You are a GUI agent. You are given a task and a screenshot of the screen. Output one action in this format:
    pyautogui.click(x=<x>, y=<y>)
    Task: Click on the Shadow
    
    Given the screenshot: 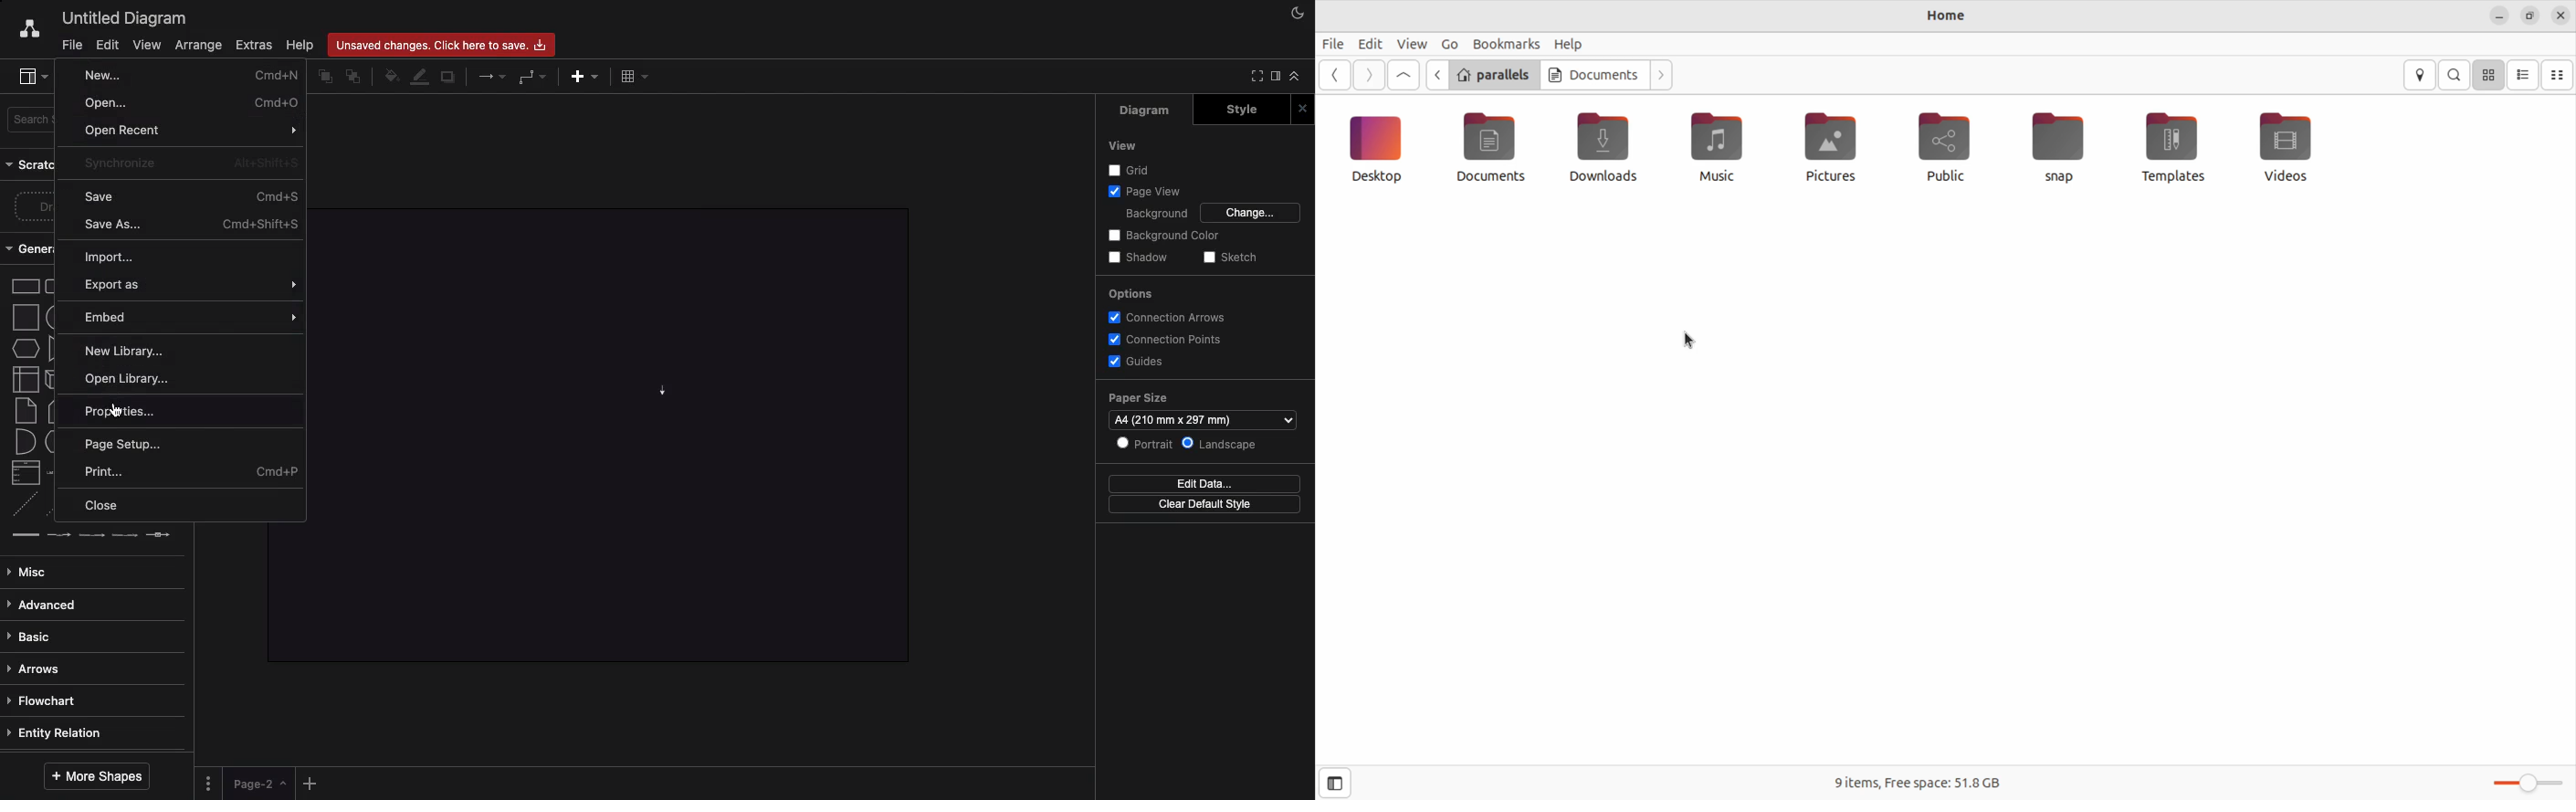 What is the action you would take?
    pyautogui.click(x=1138, y=258)
    